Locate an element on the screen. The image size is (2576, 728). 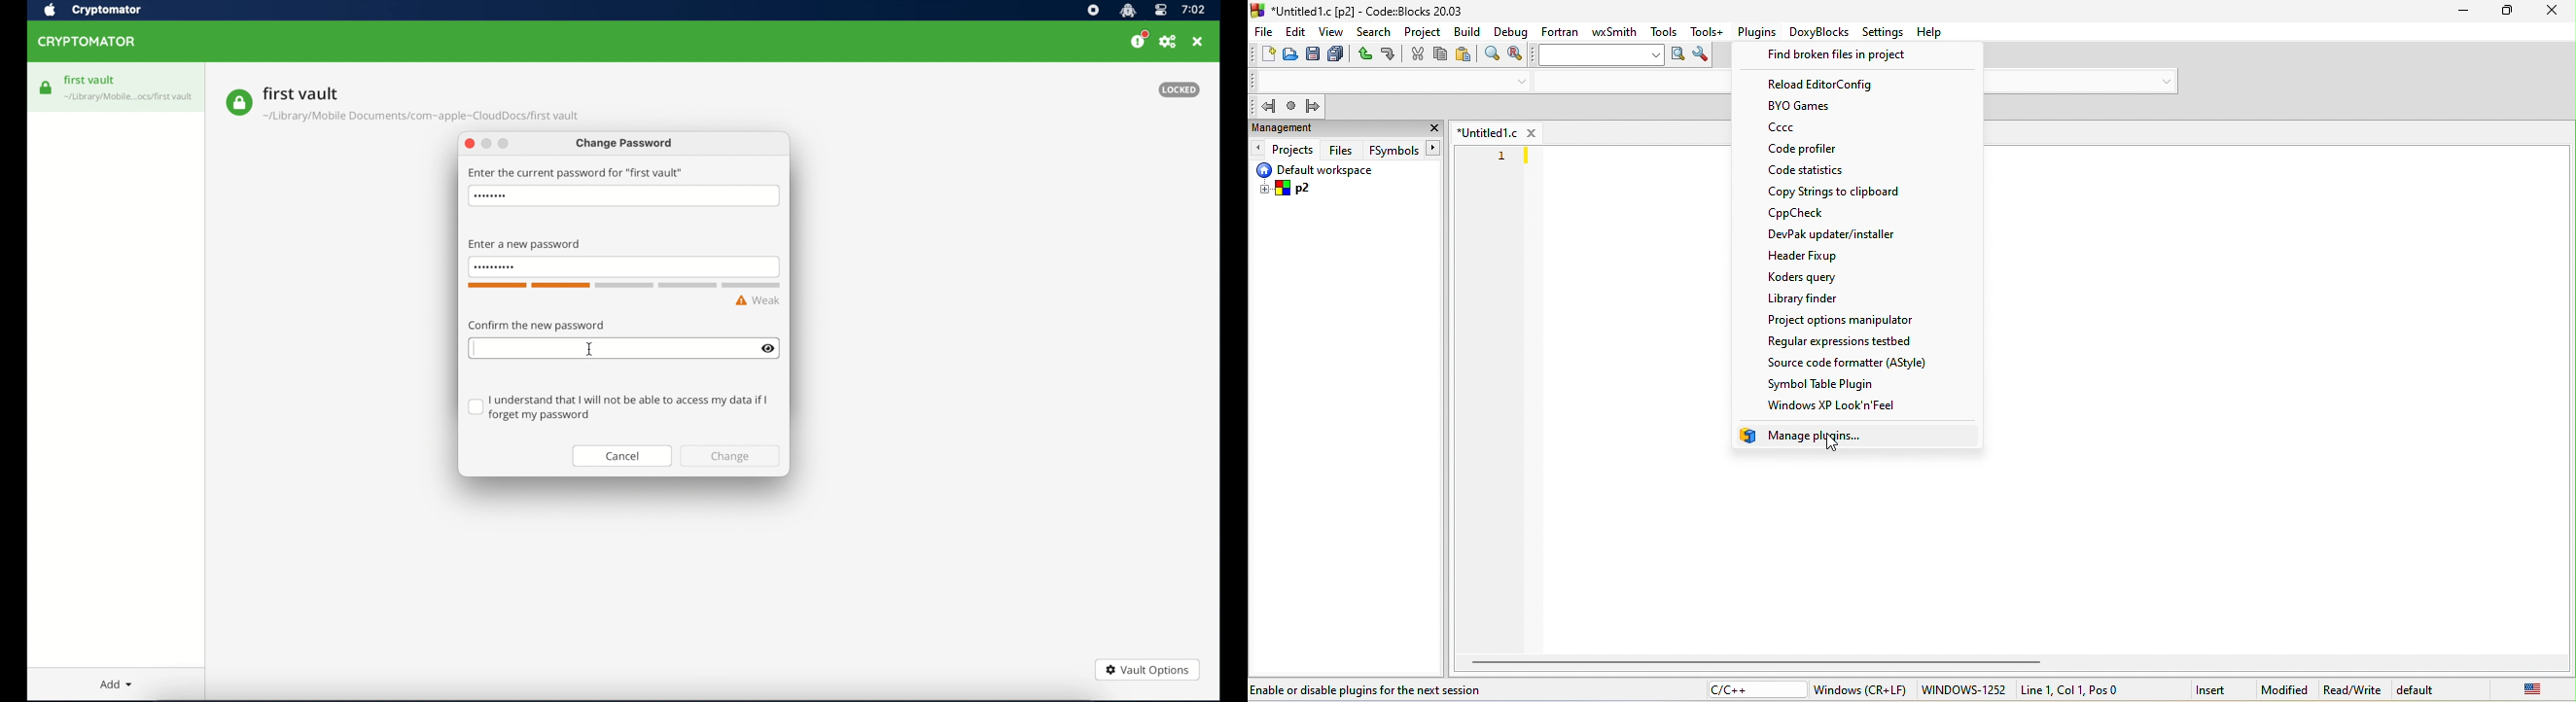
close is located at coordinates (2554, 11).